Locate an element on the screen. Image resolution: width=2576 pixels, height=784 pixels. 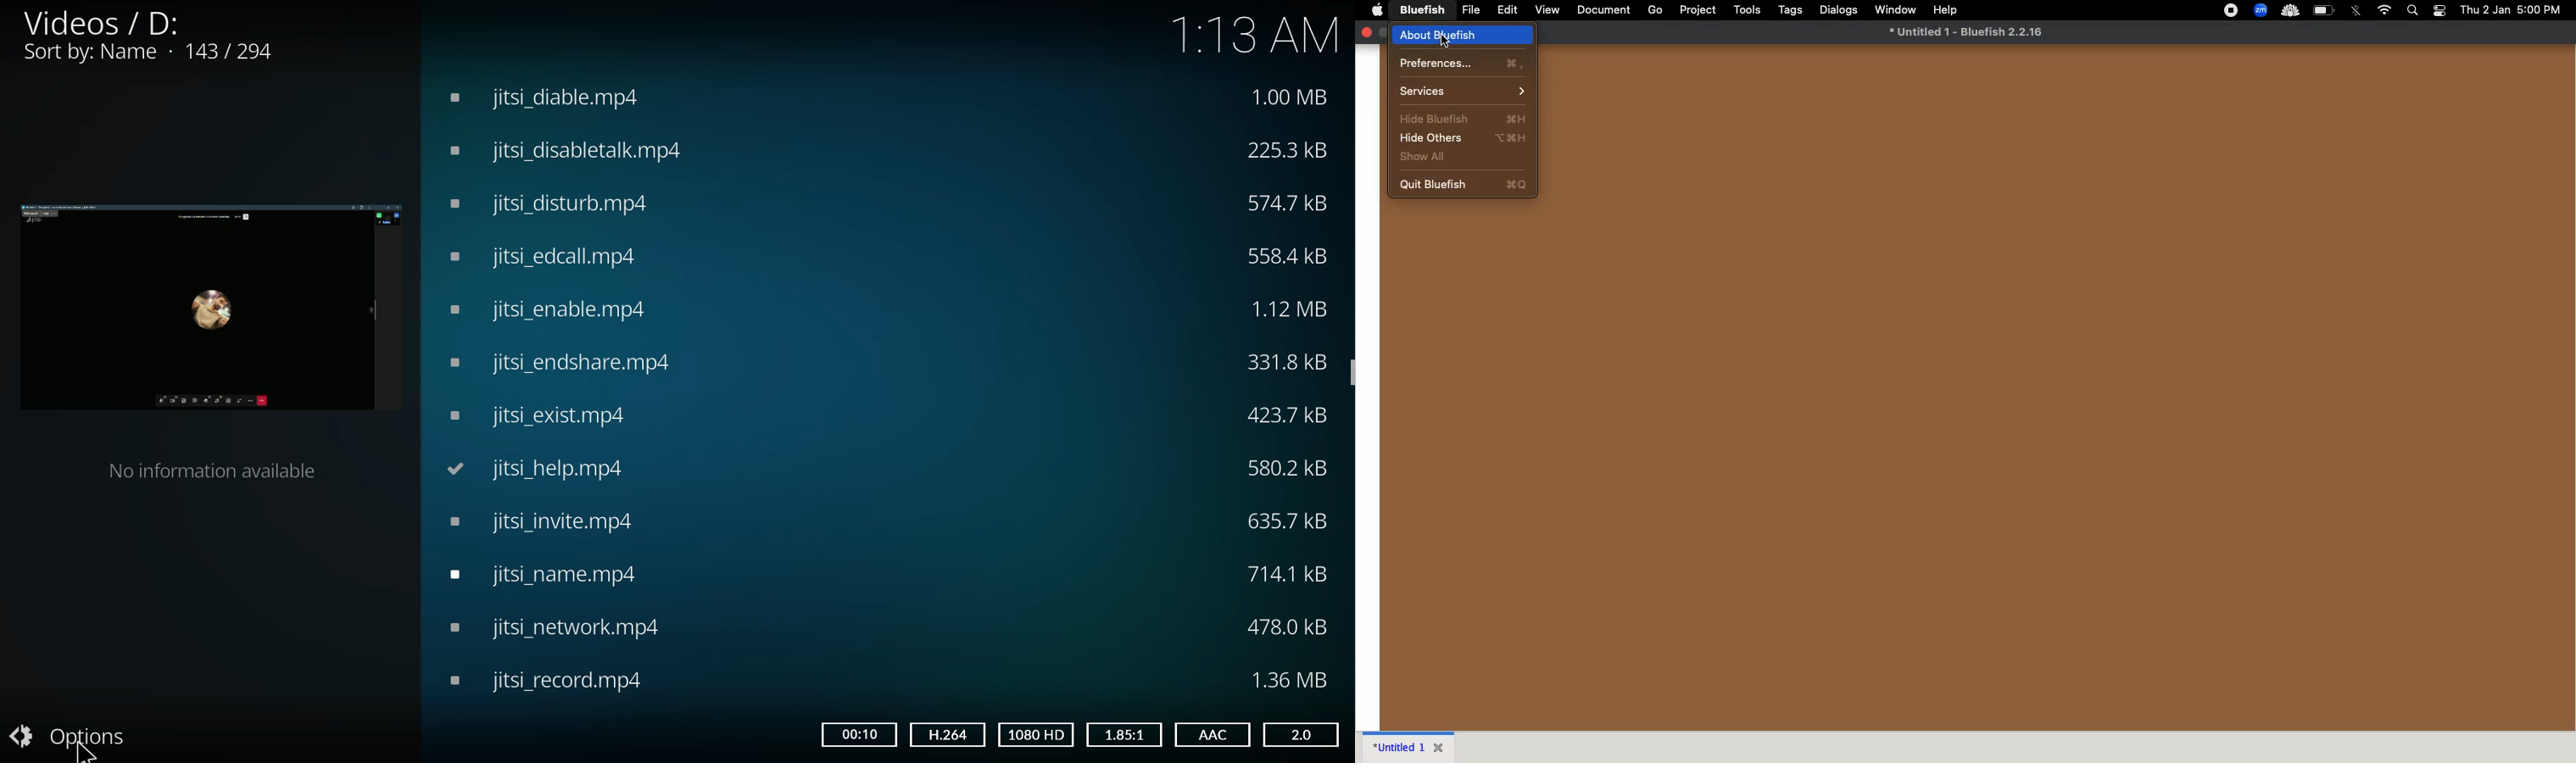
cursor is located at coordinates (1442, 42).